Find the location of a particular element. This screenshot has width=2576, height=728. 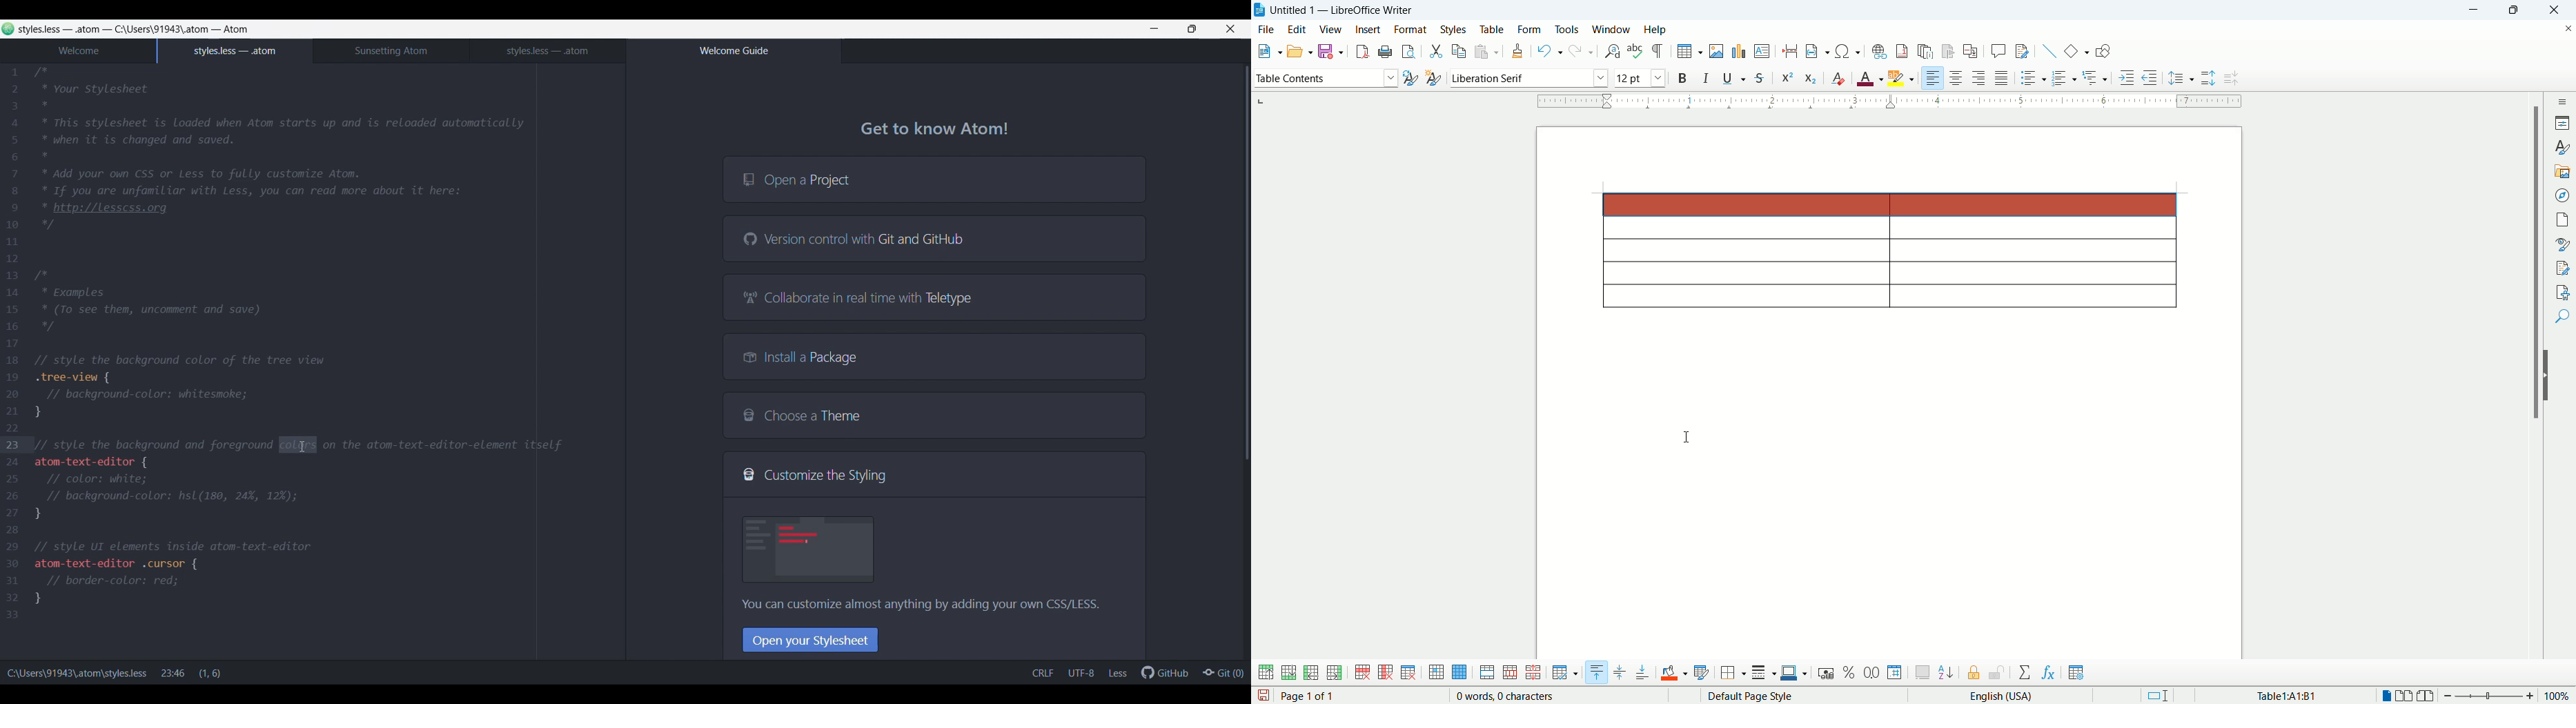

sort is located at coordinates (1946, 671).